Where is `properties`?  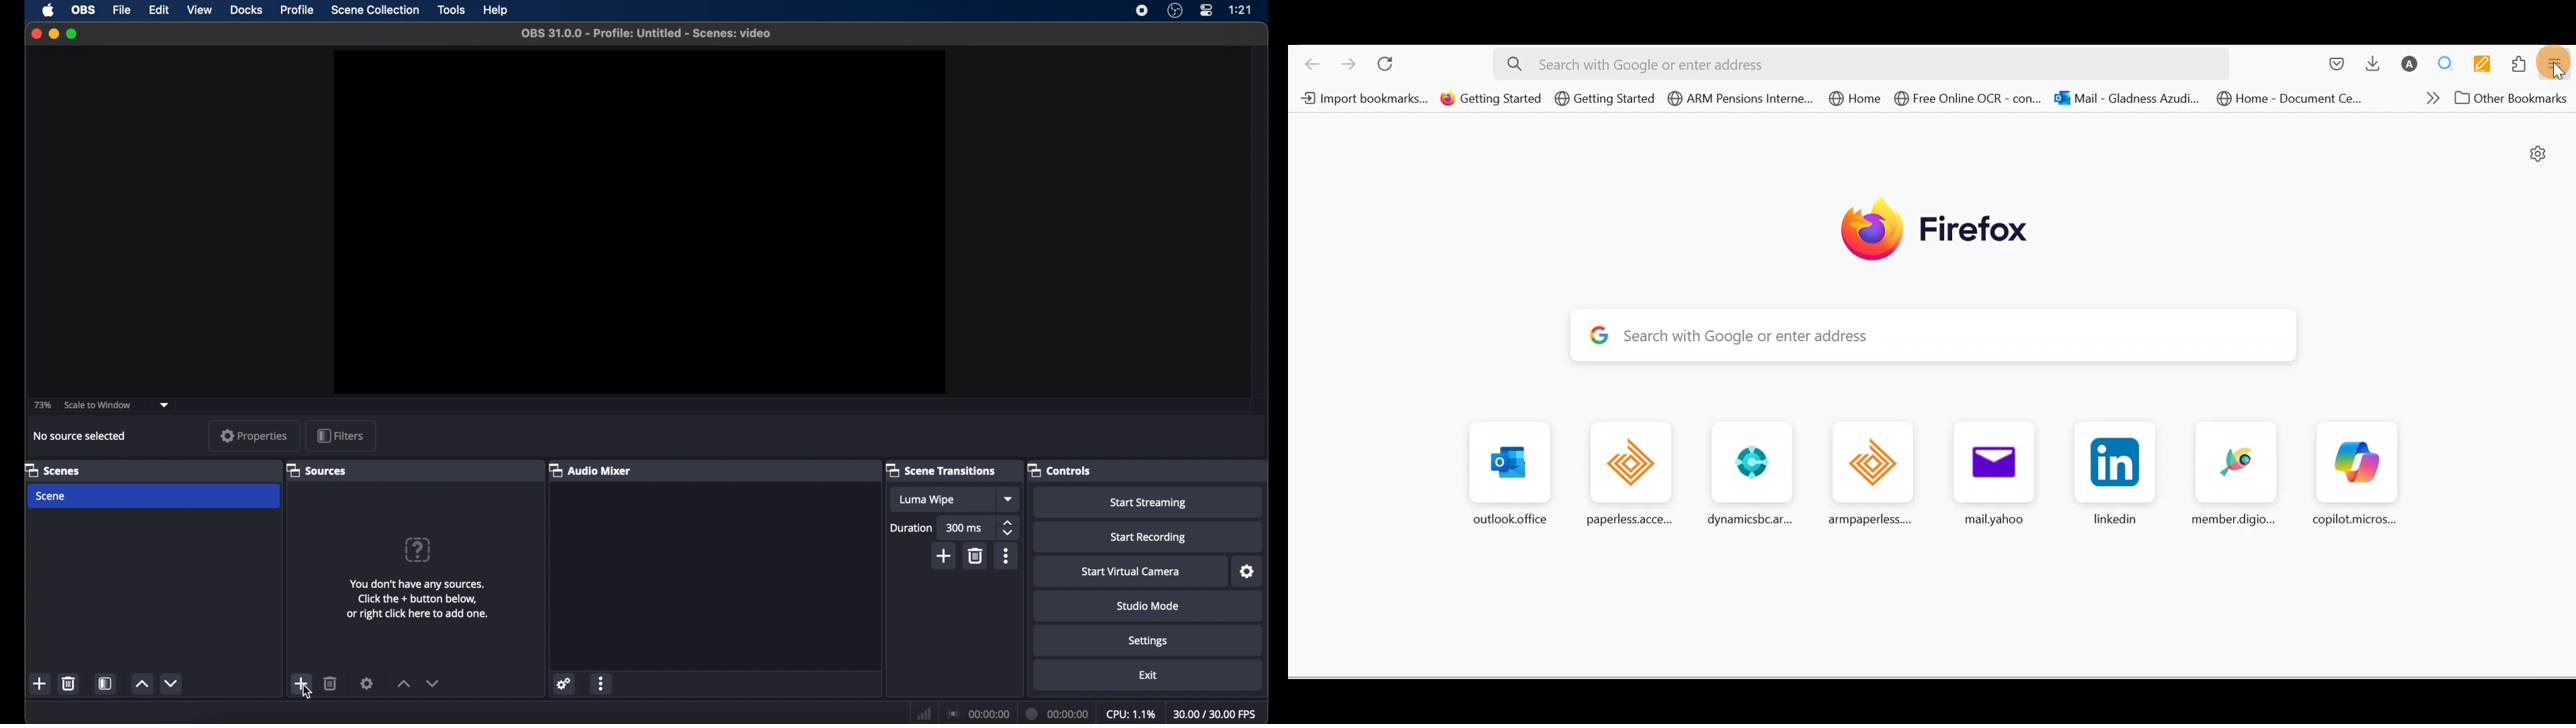
properties is located at coordinates (254, 436).